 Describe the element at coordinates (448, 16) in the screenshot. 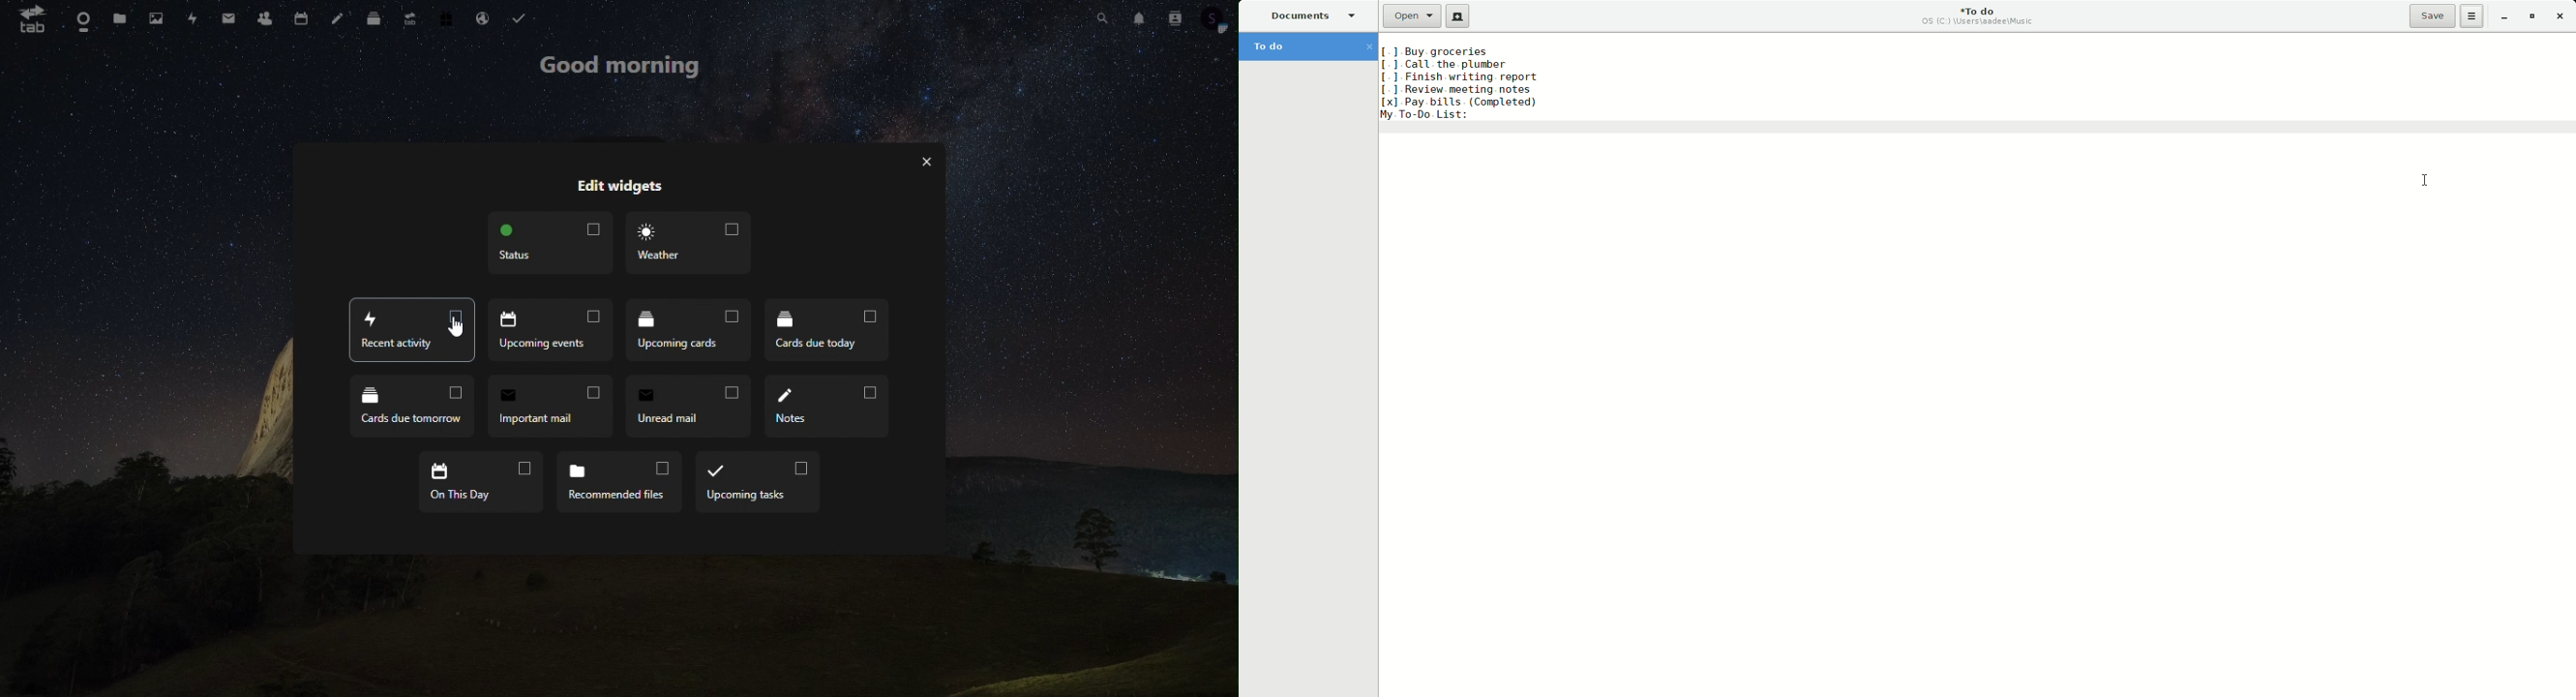

I see `free trial` at that location.